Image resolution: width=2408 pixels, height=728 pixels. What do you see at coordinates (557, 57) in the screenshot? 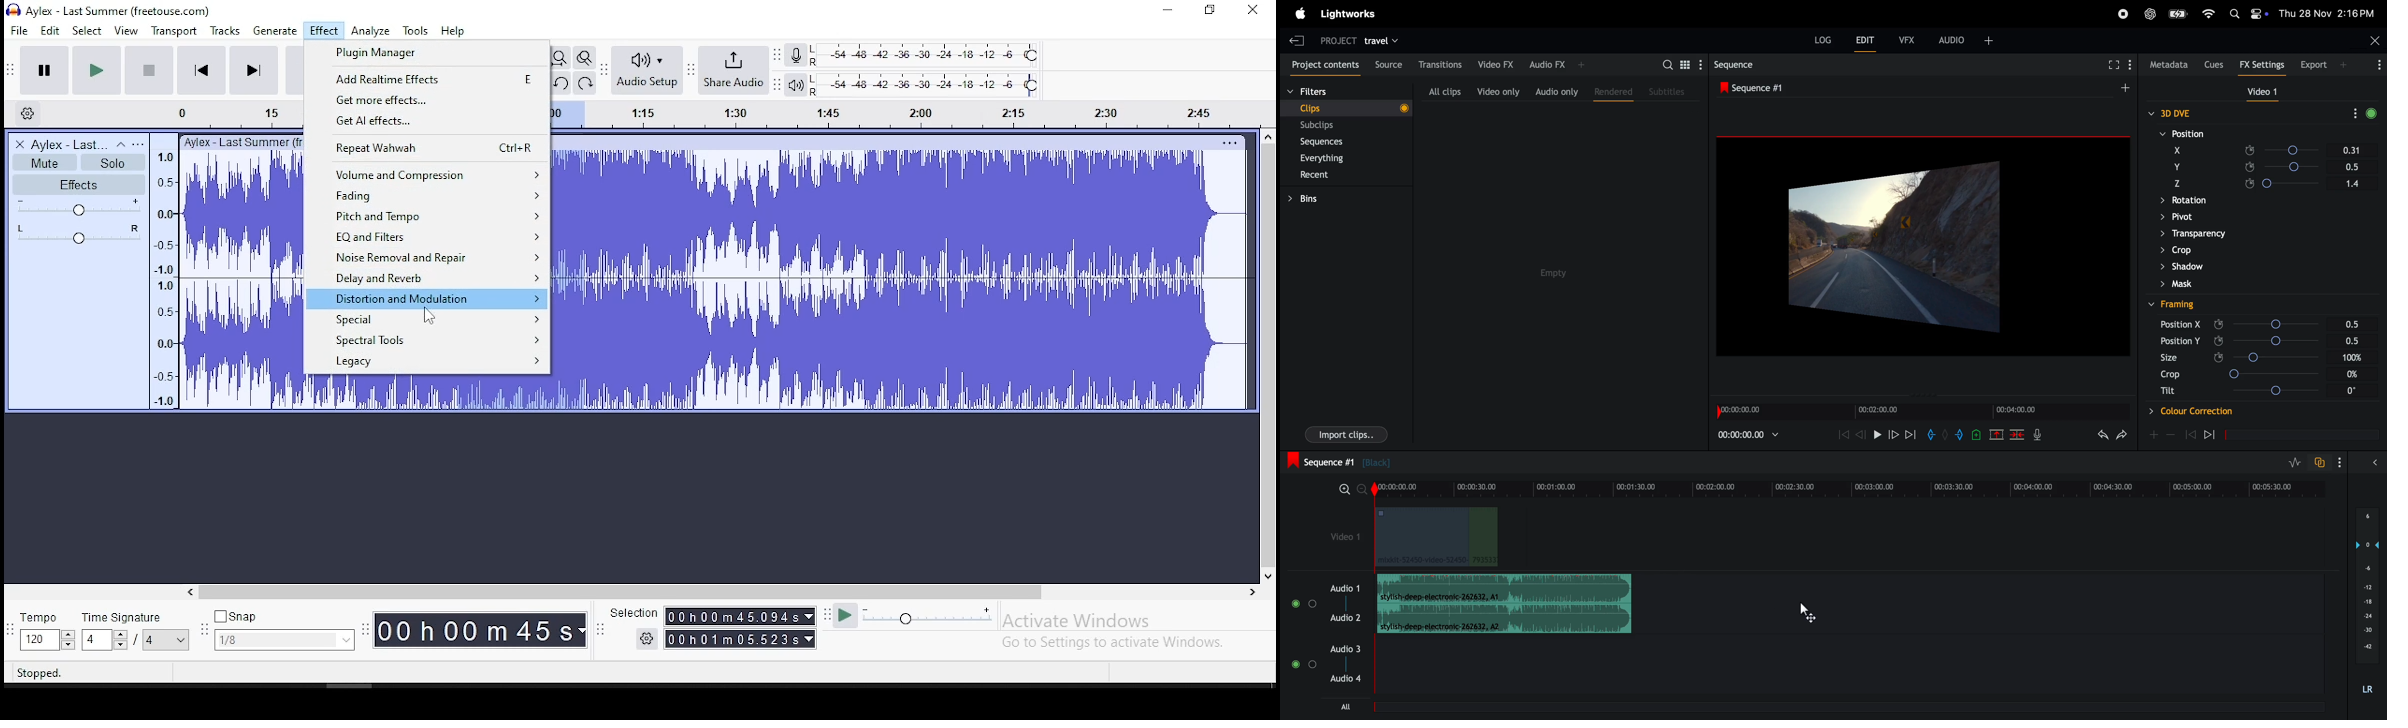
I see `fit project to width` at bounding box center [557, 57].